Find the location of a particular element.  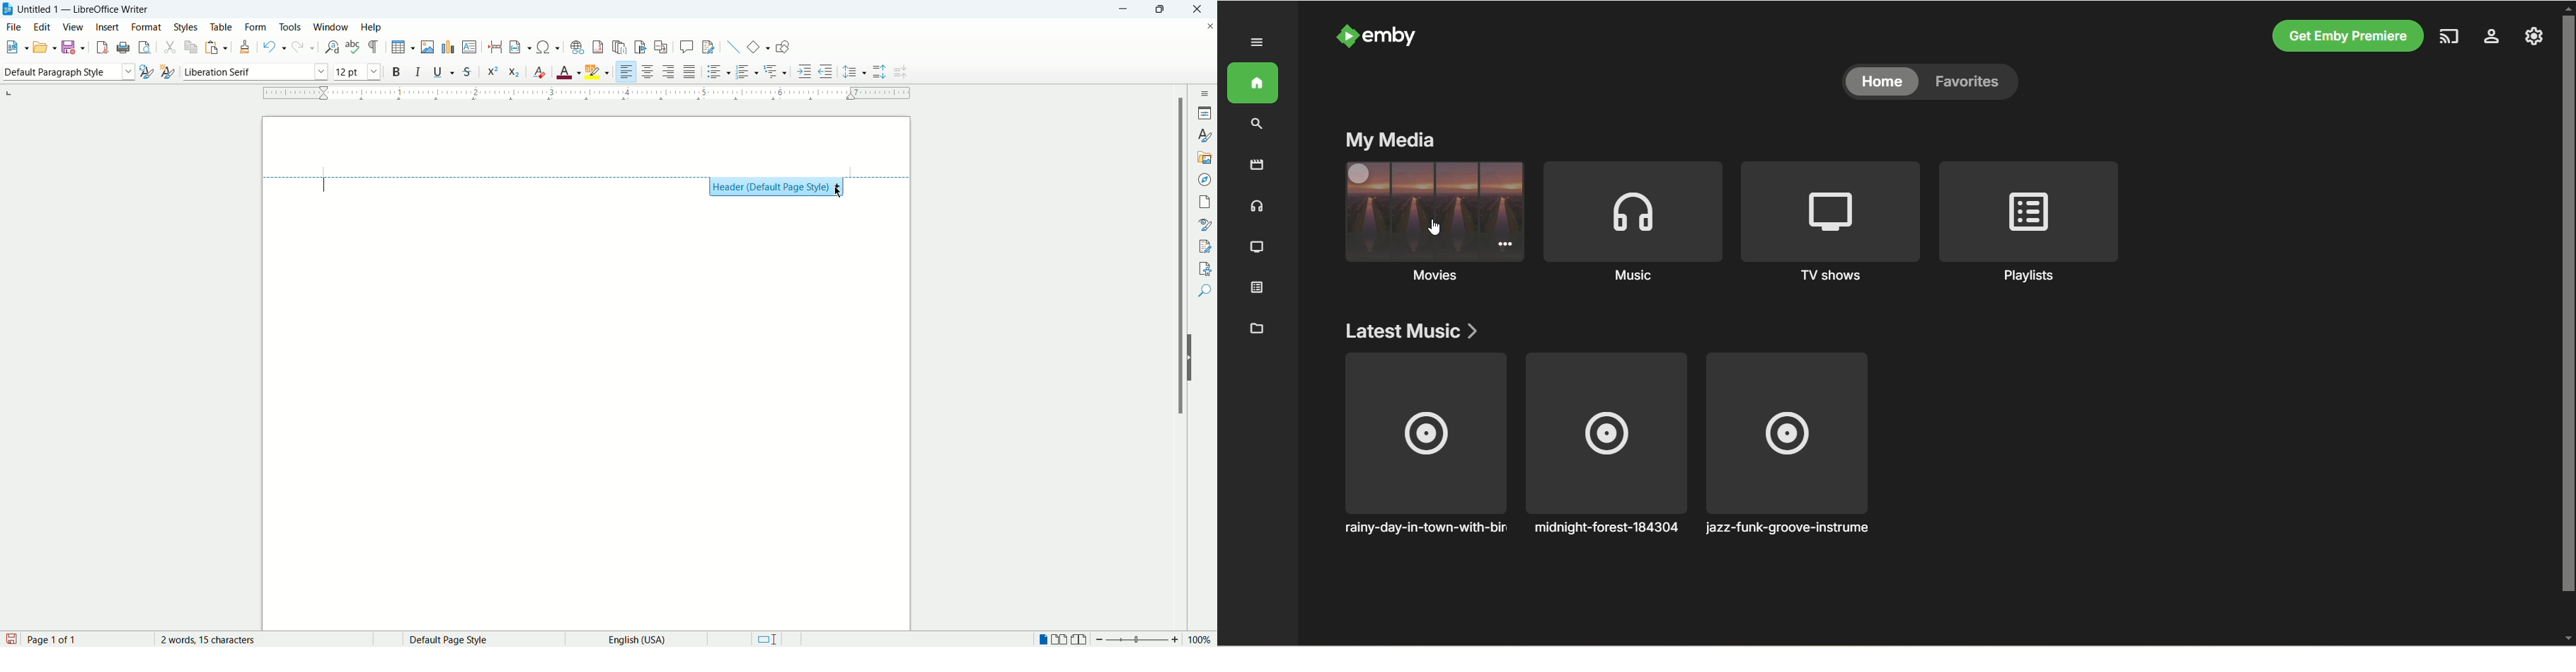

single page view is located at coordinates (1041, 638).